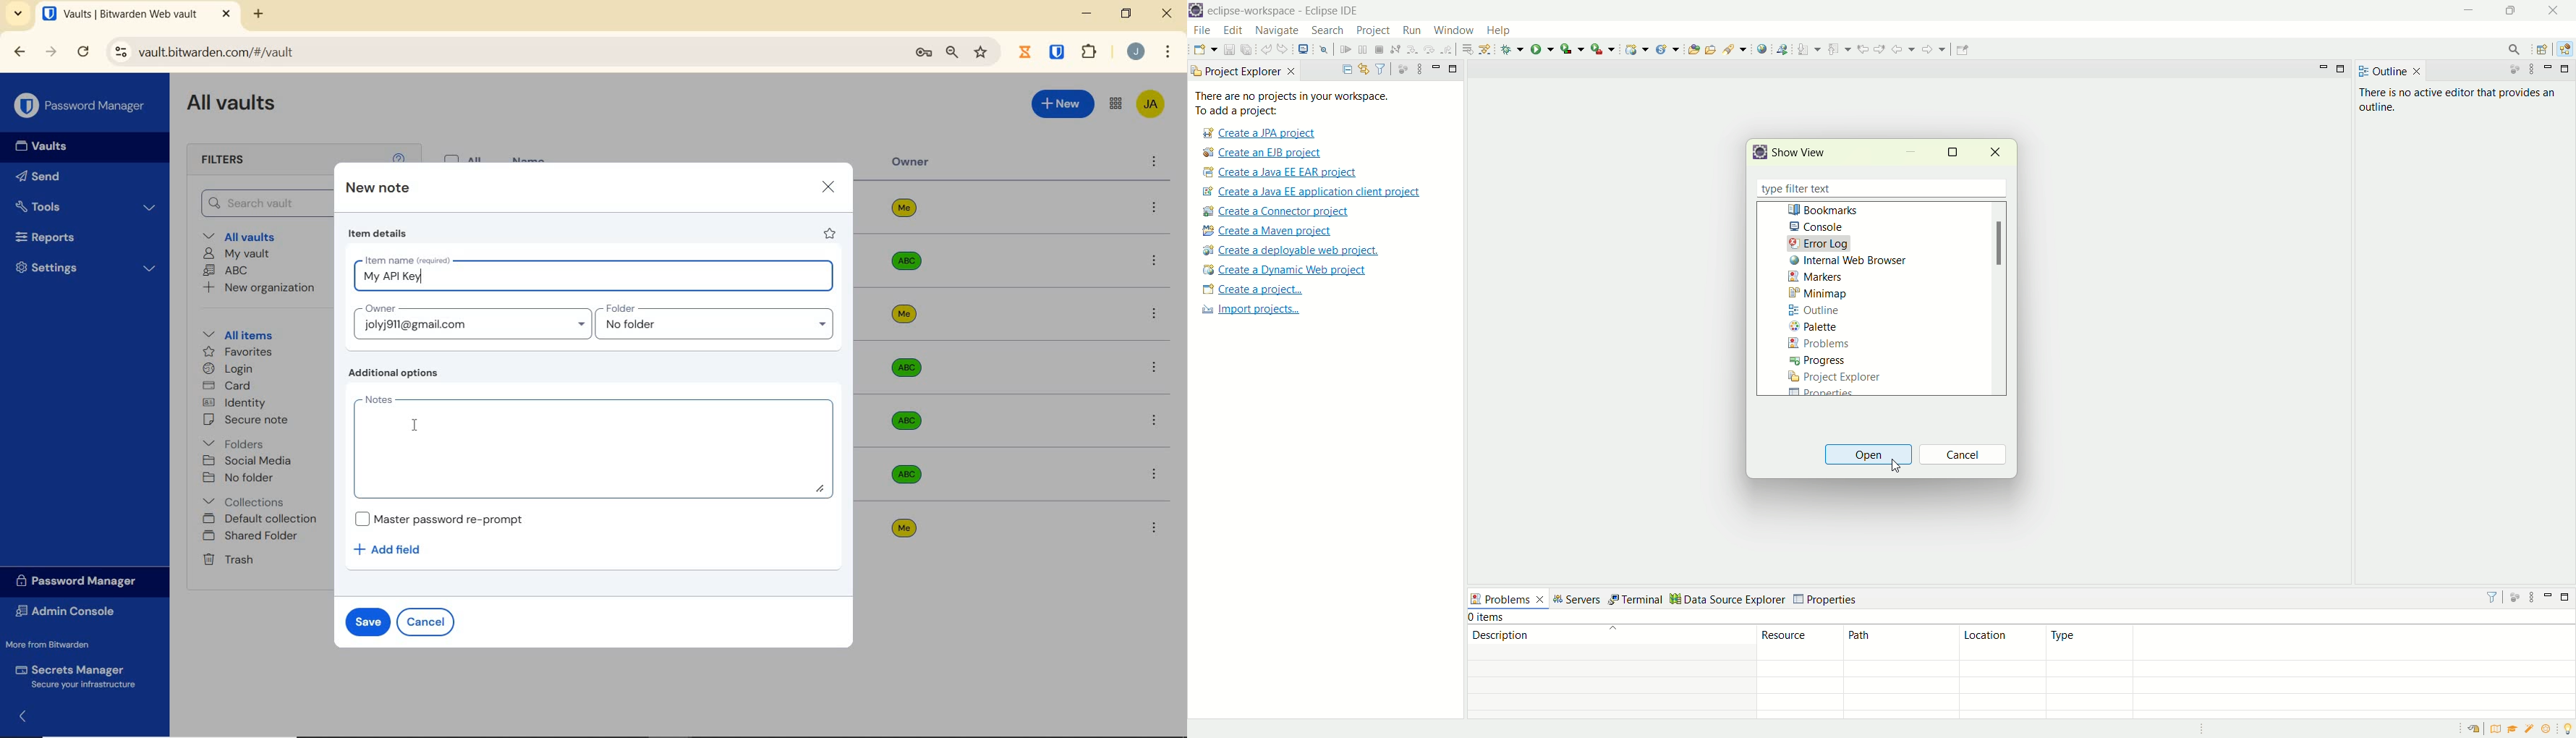 The height and width of the screenshot is (756, 2576). What do you see at coordinates (81, 238) in the screenshot?
I see `Reports` at bounding box center [81, 238].